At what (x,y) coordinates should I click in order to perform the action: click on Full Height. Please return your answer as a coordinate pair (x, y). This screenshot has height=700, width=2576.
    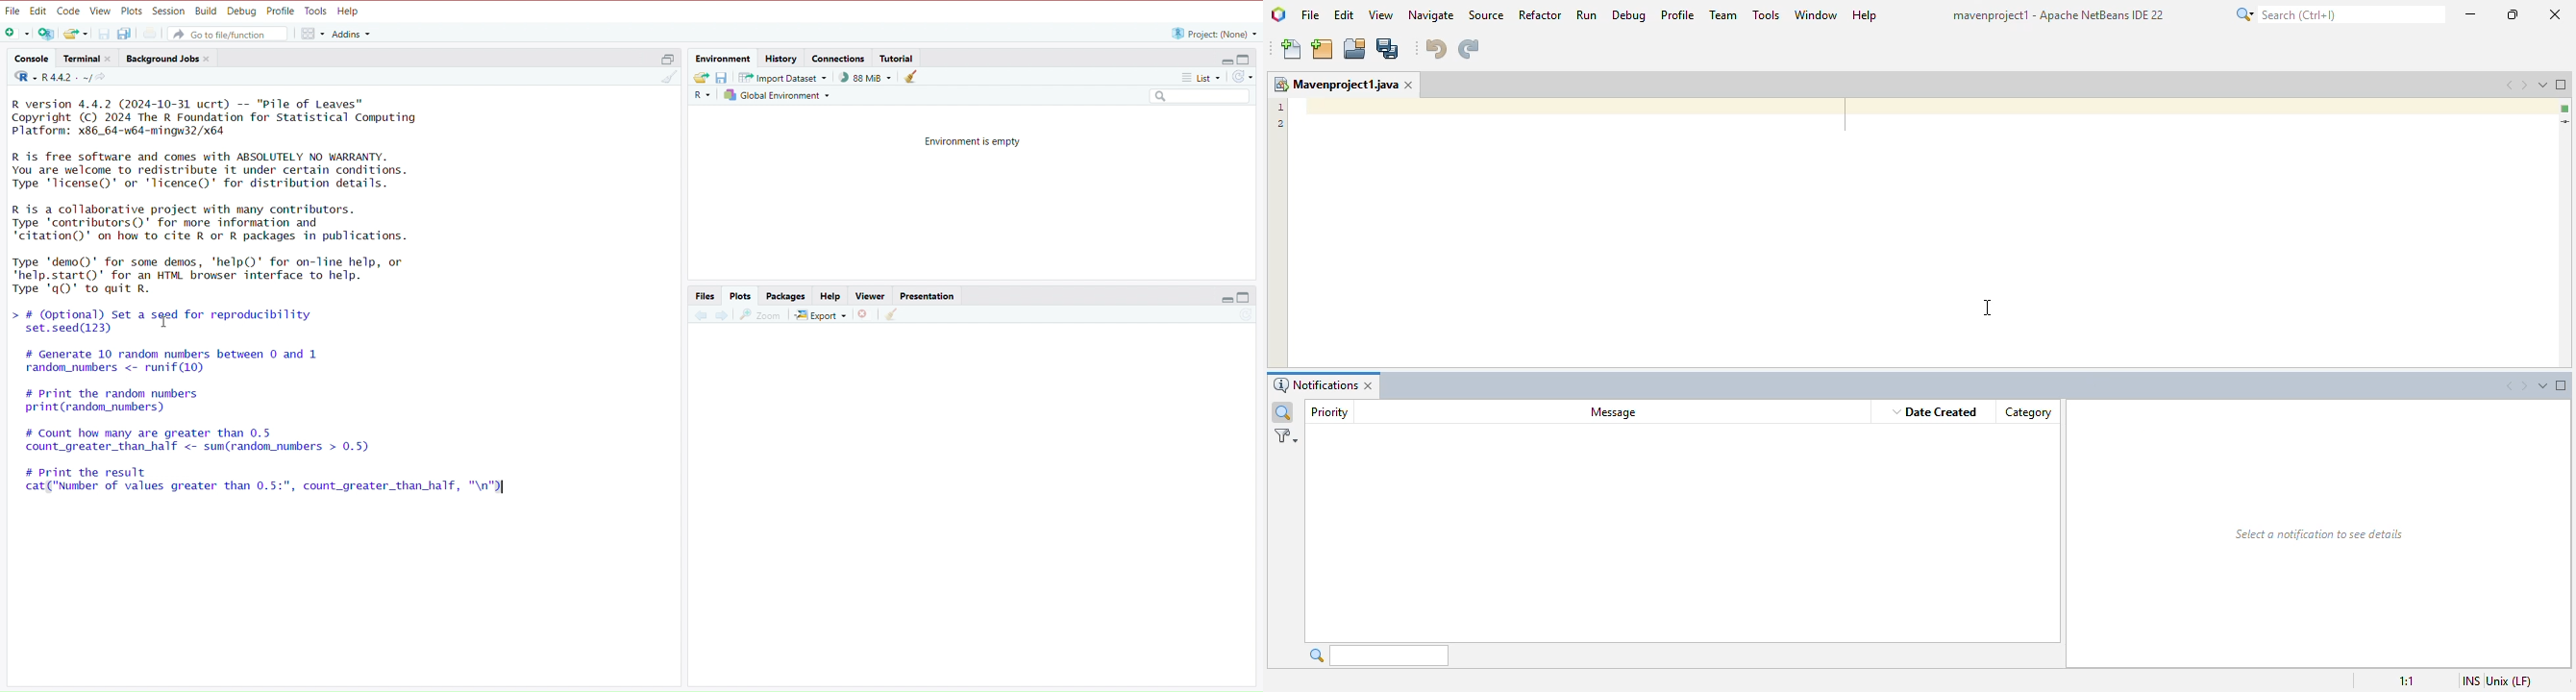
    Looking at the image, I should click on (1245, 58).